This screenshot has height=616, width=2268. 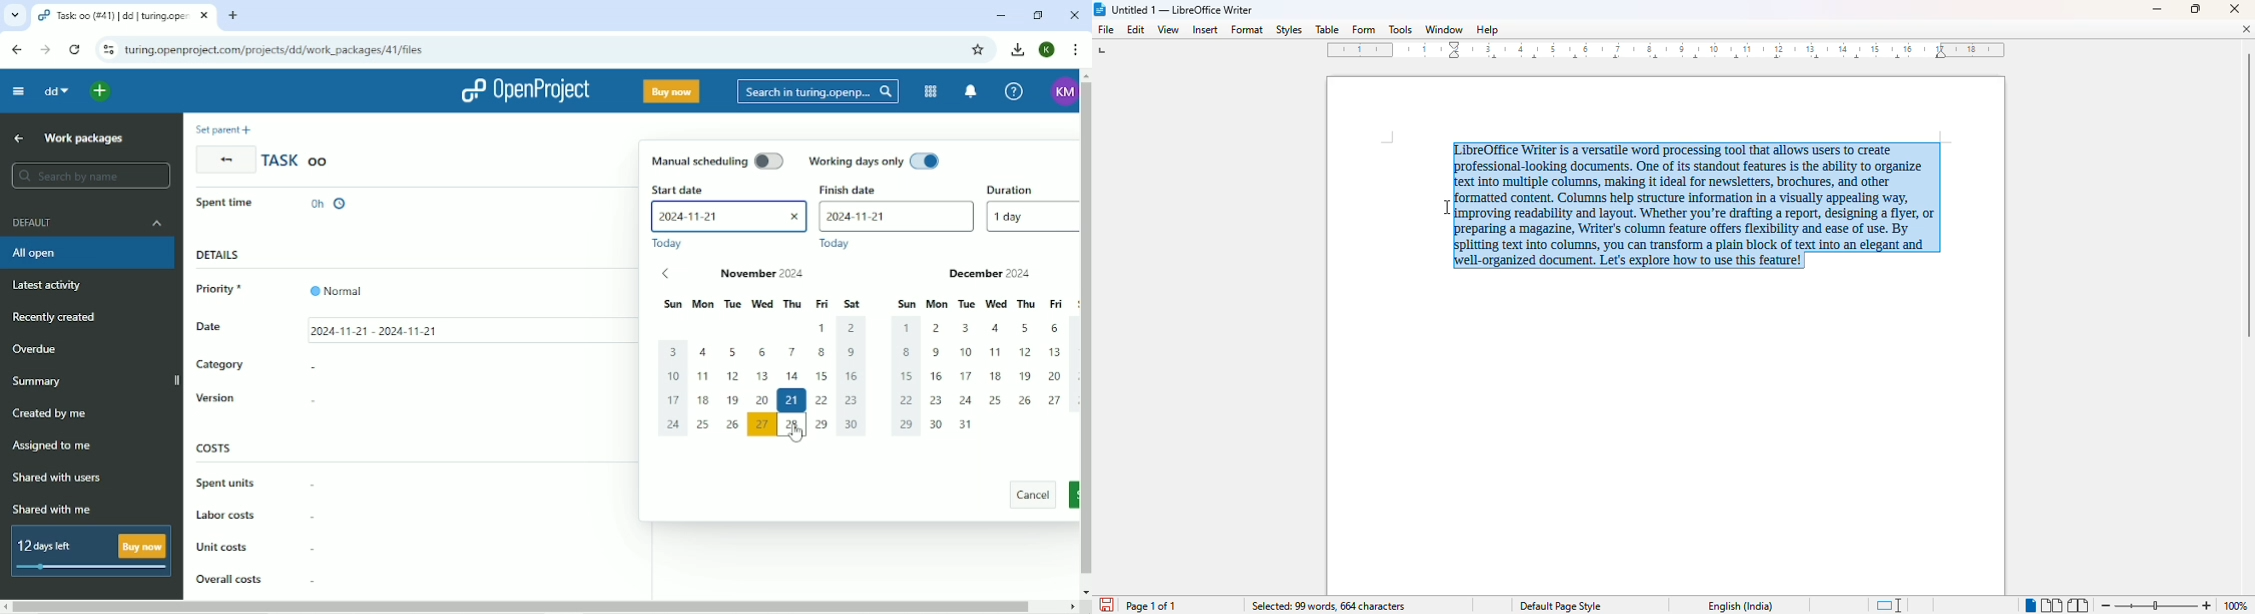 I want to click on view, so click(x=1169, y=28).